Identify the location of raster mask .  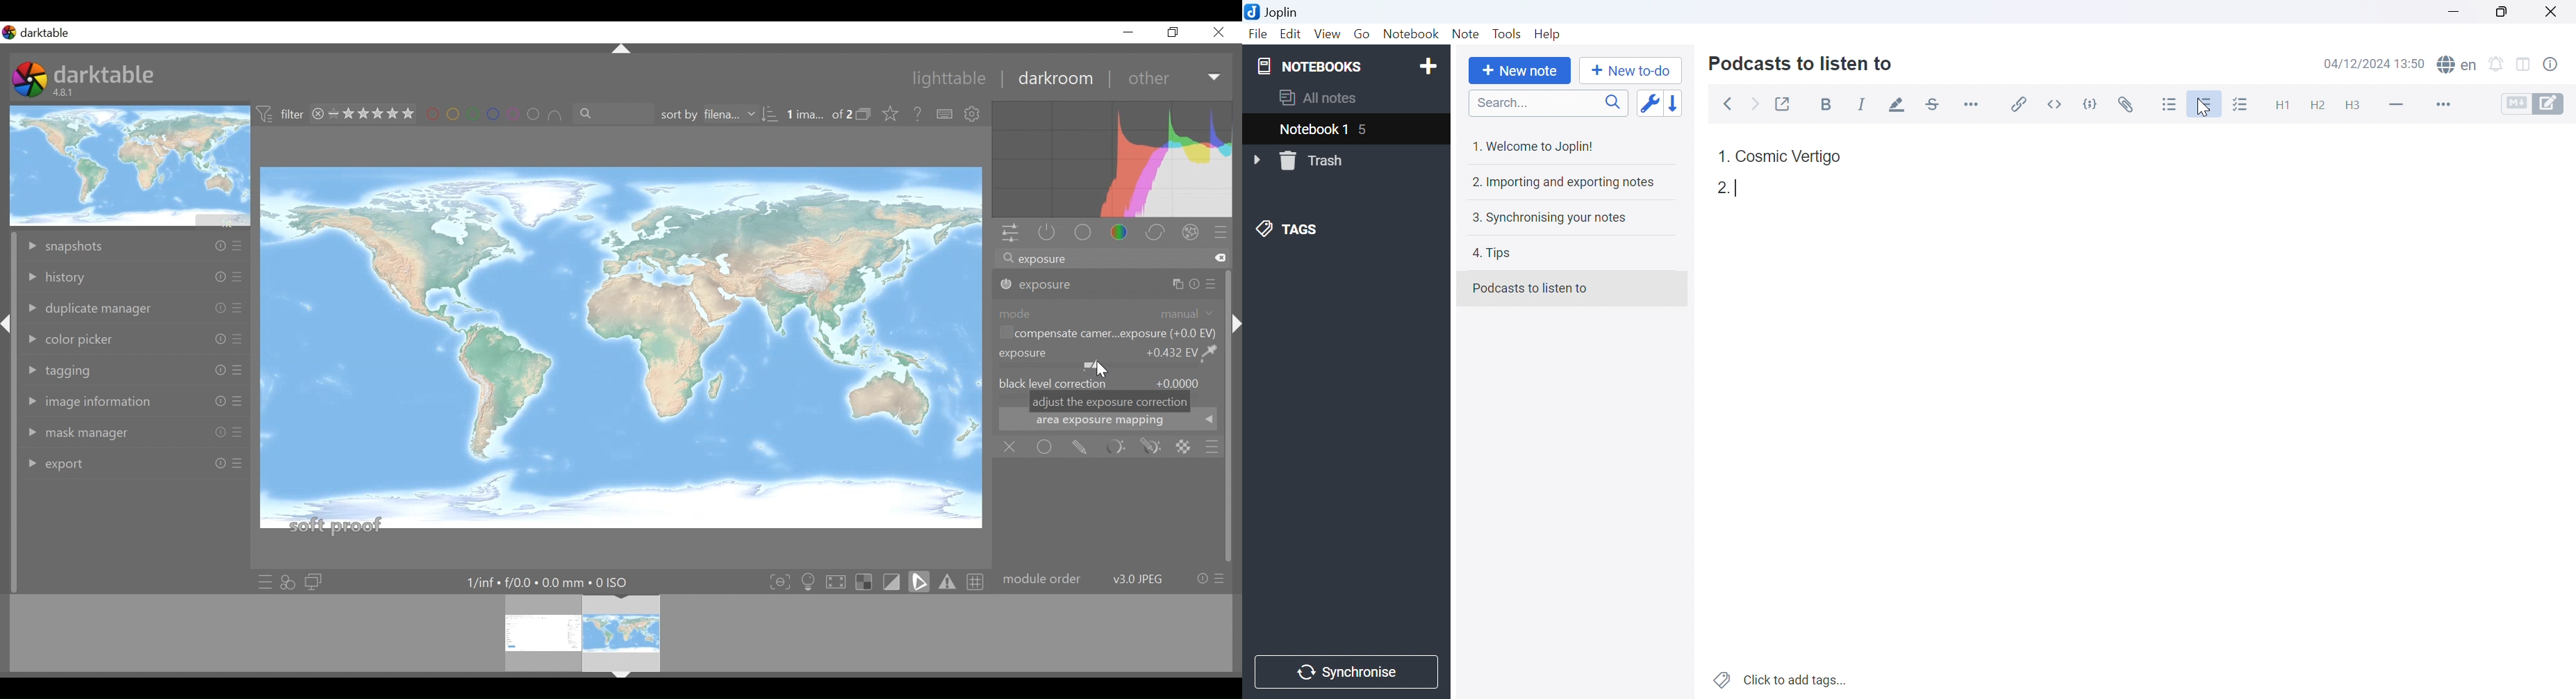
(1184, 447).